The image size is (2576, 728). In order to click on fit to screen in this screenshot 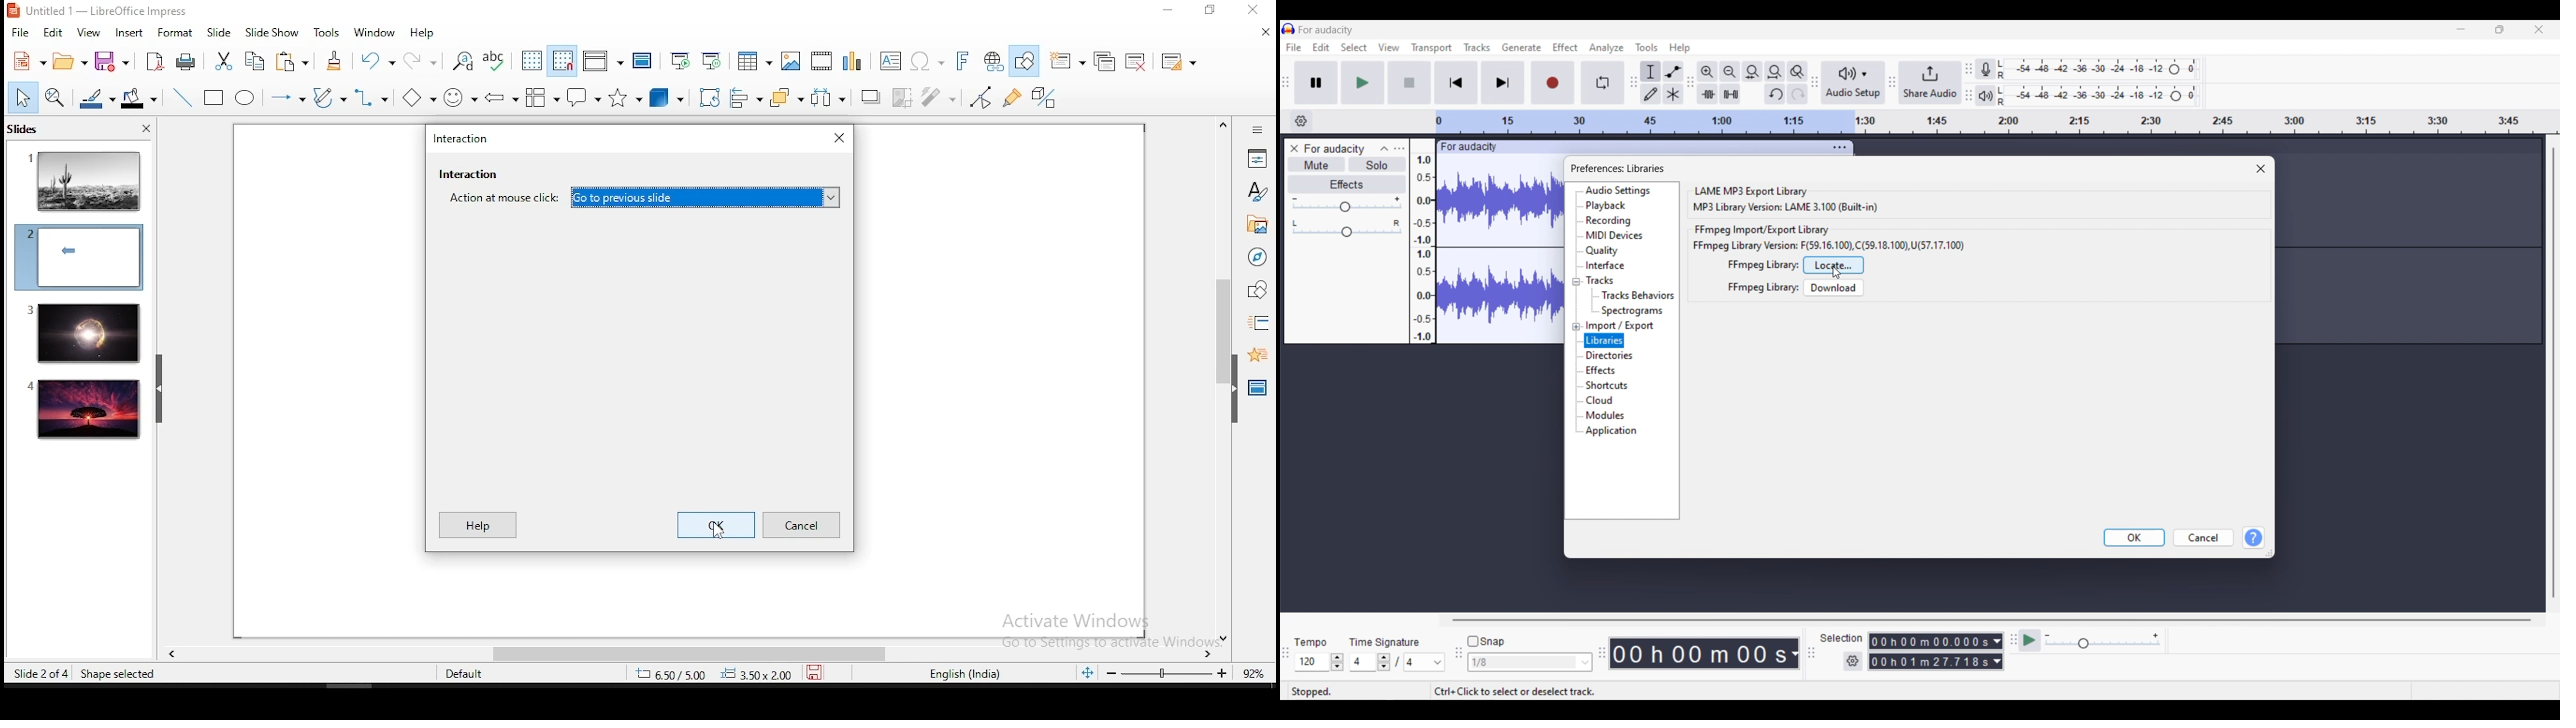, I will do `click(1087, 674)`.